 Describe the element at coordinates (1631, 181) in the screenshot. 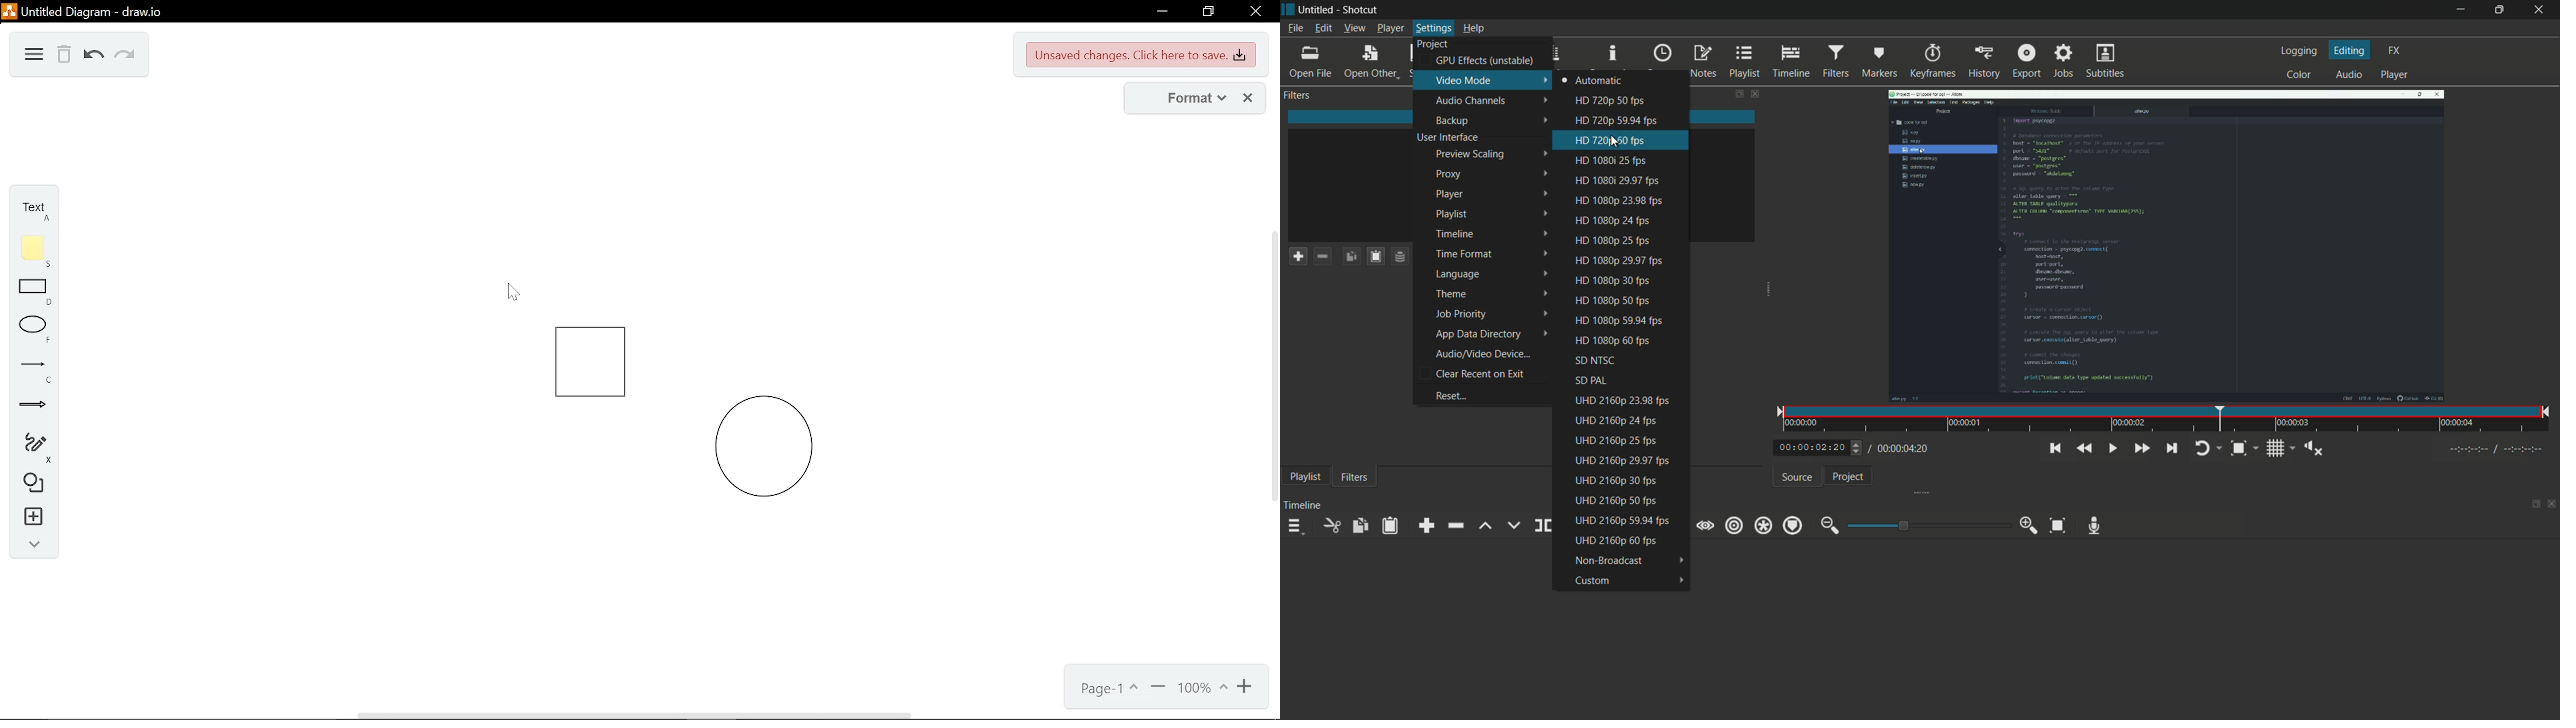

I see `hd 1080p 29.97 fps` at that location.